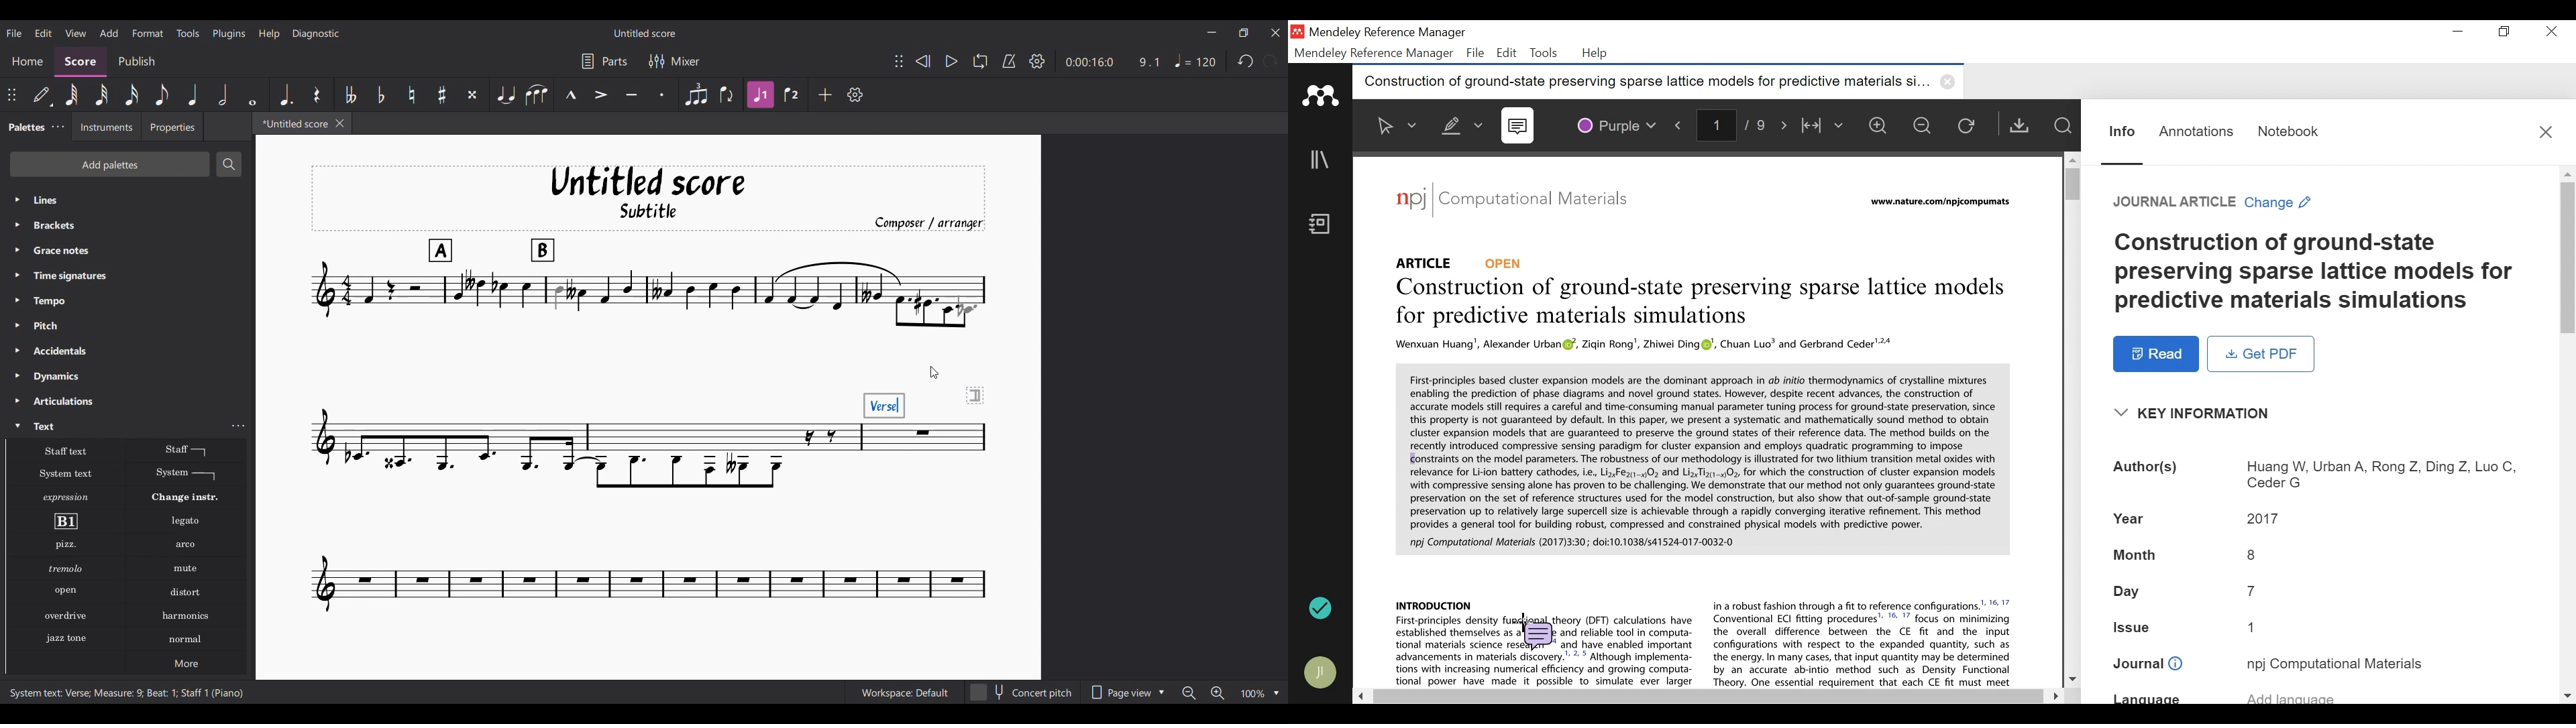 The image size is (2576, 728). Describe the element at coordinates (697, 95) in the screenshot. I see `Tuplet` at that location.